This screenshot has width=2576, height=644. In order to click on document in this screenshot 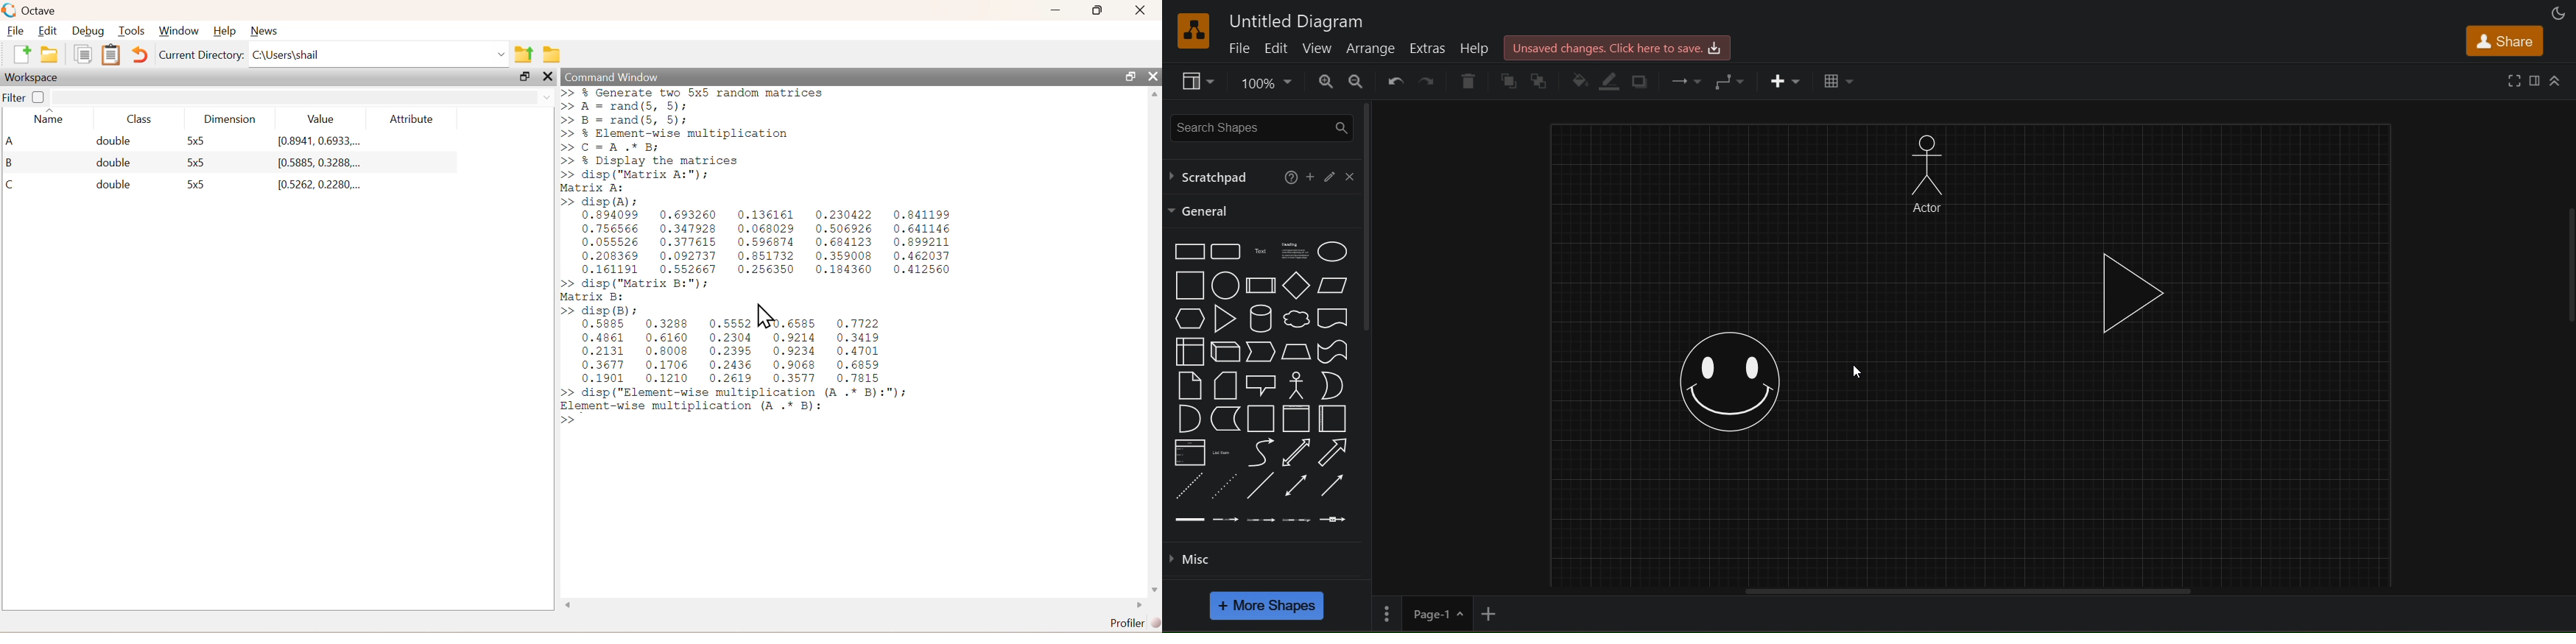, I will do `click(1333, 318)`.